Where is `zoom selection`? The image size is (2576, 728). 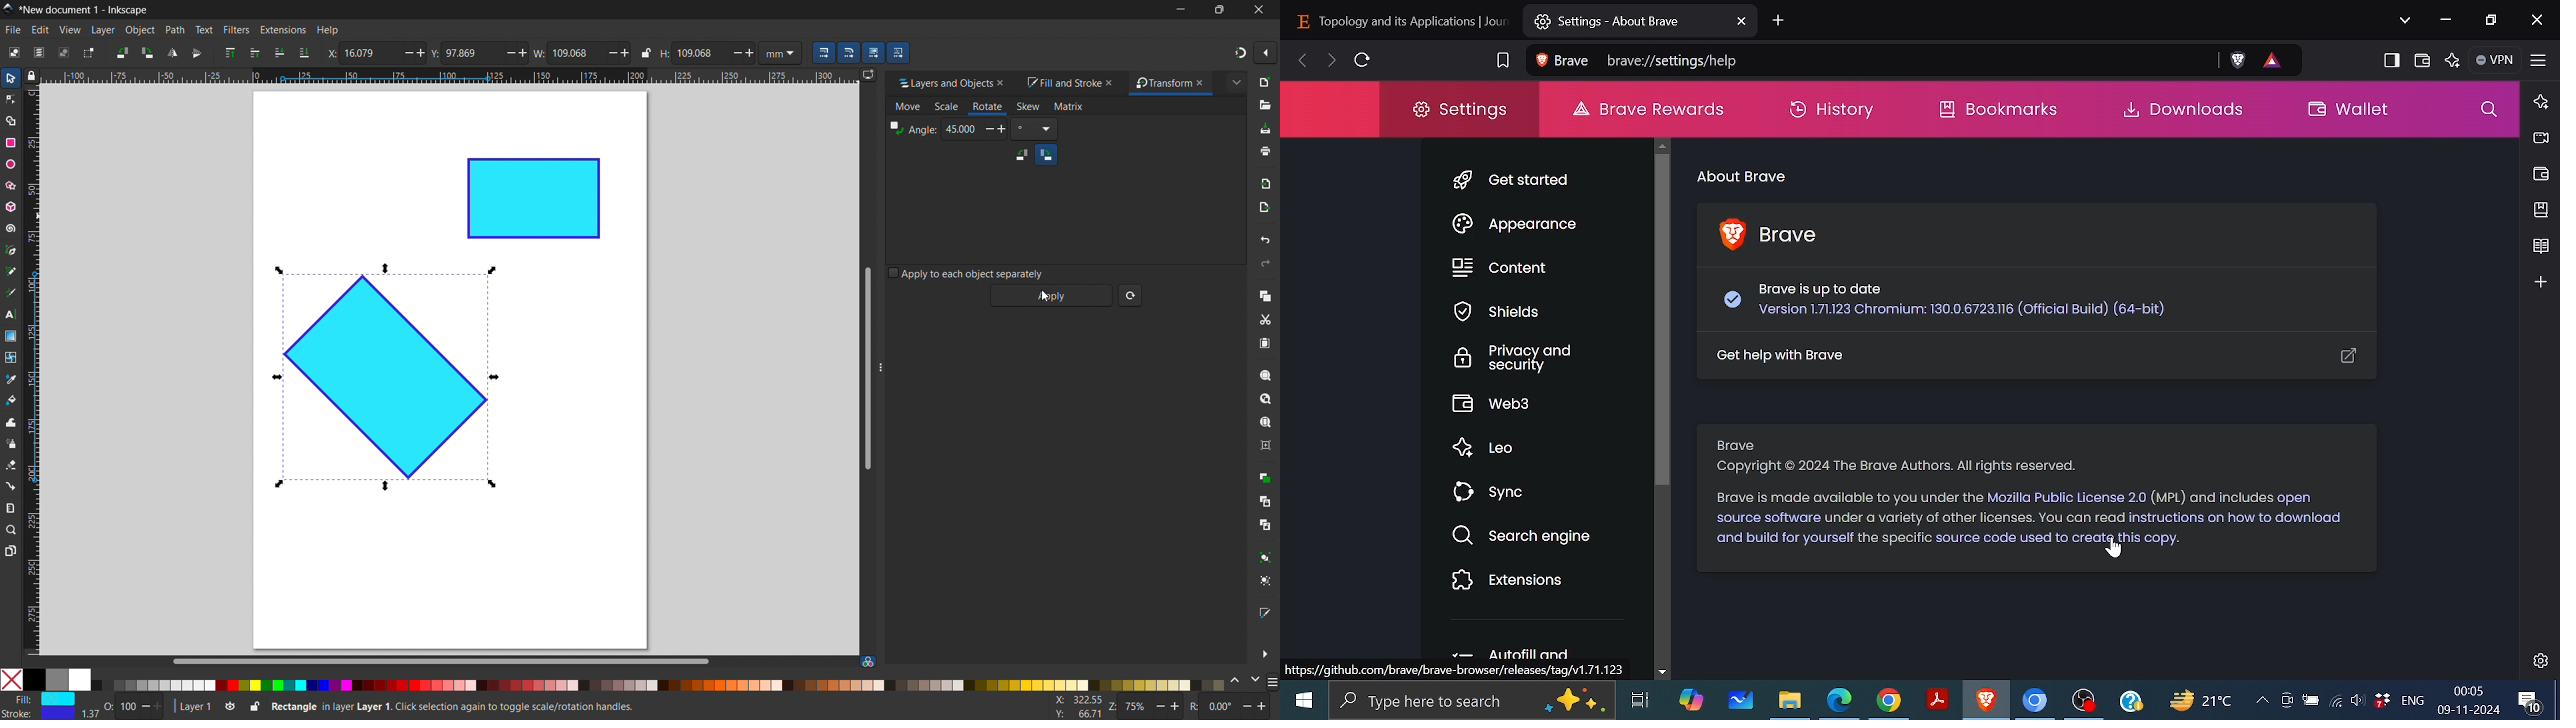 zoom selection is located at coordinates (1265, 375).